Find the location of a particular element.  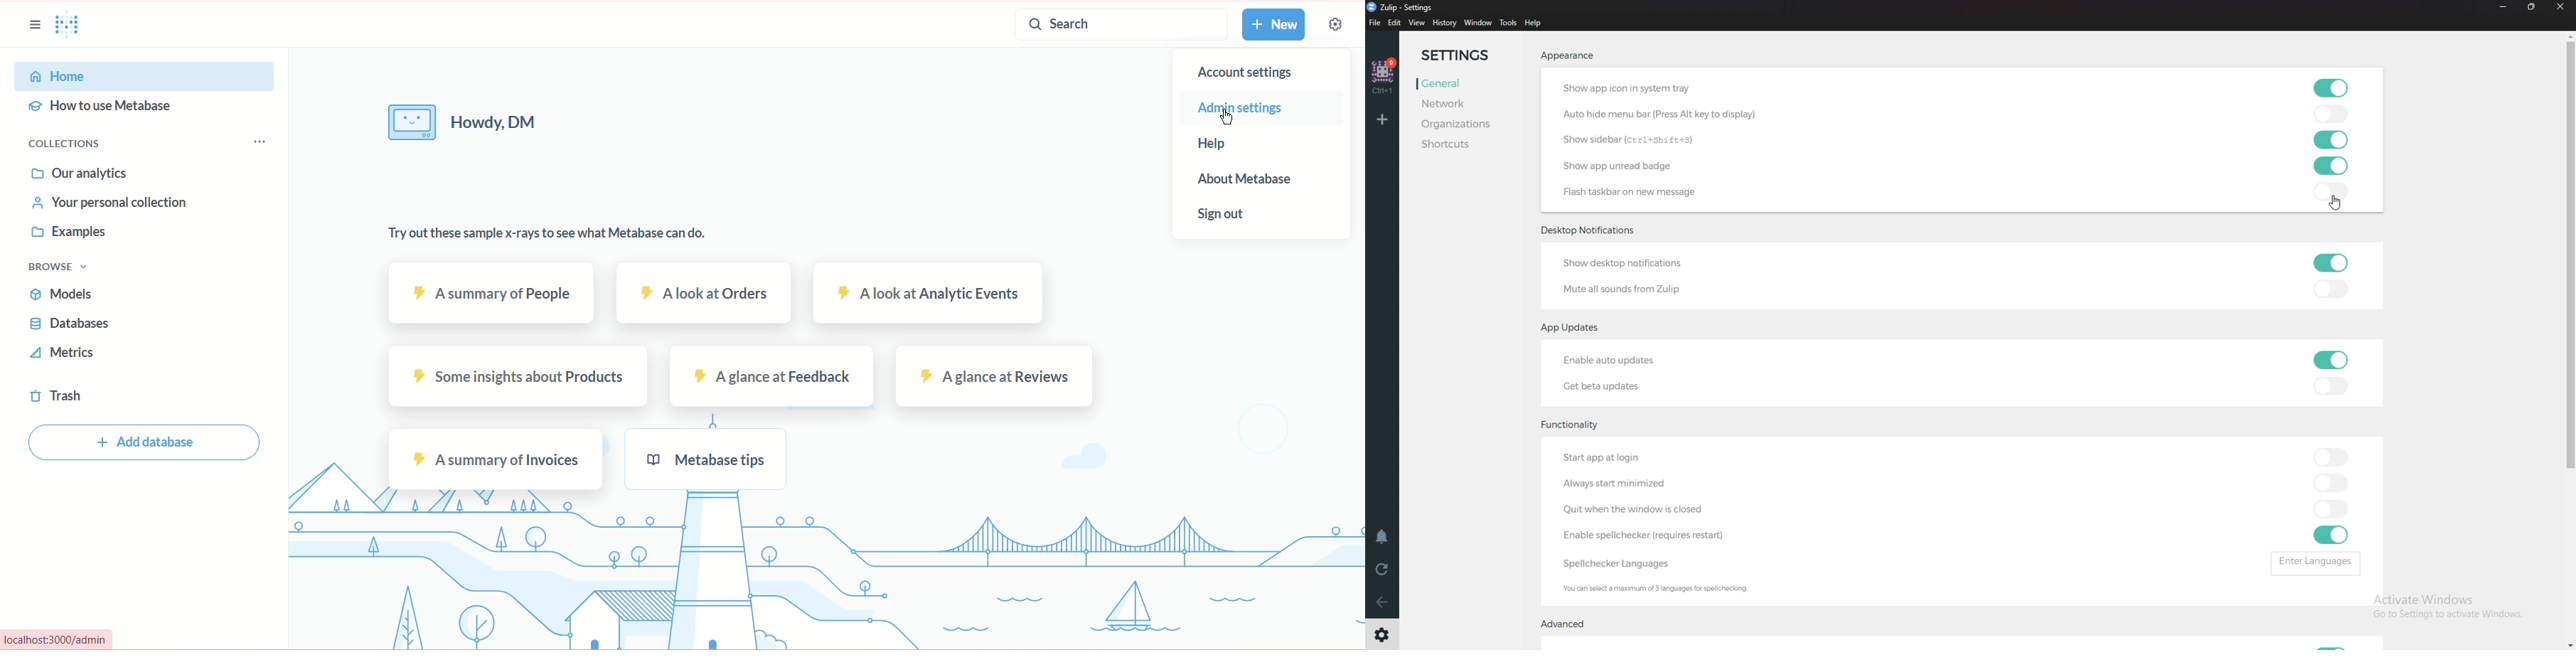

cursor is located at coordinates (1226, 116).